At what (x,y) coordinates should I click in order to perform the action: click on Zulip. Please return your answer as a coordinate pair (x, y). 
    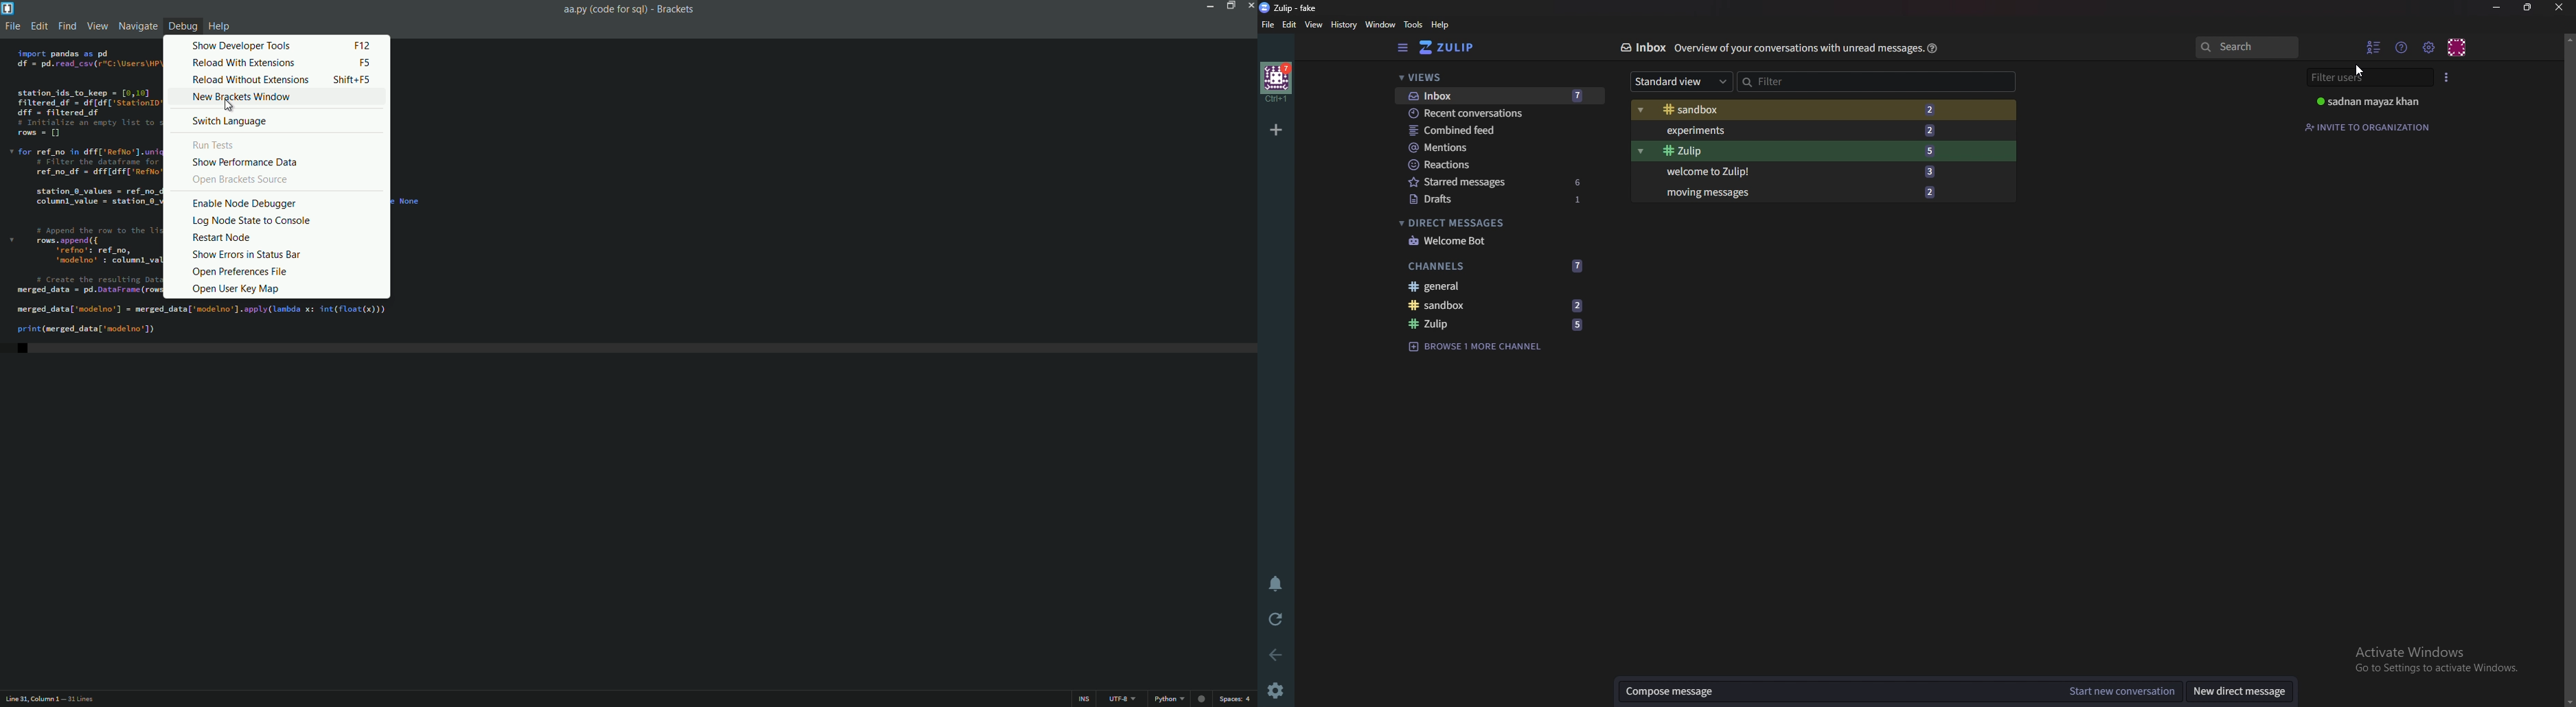
    Looking at the image, I should click on (1496, 325).